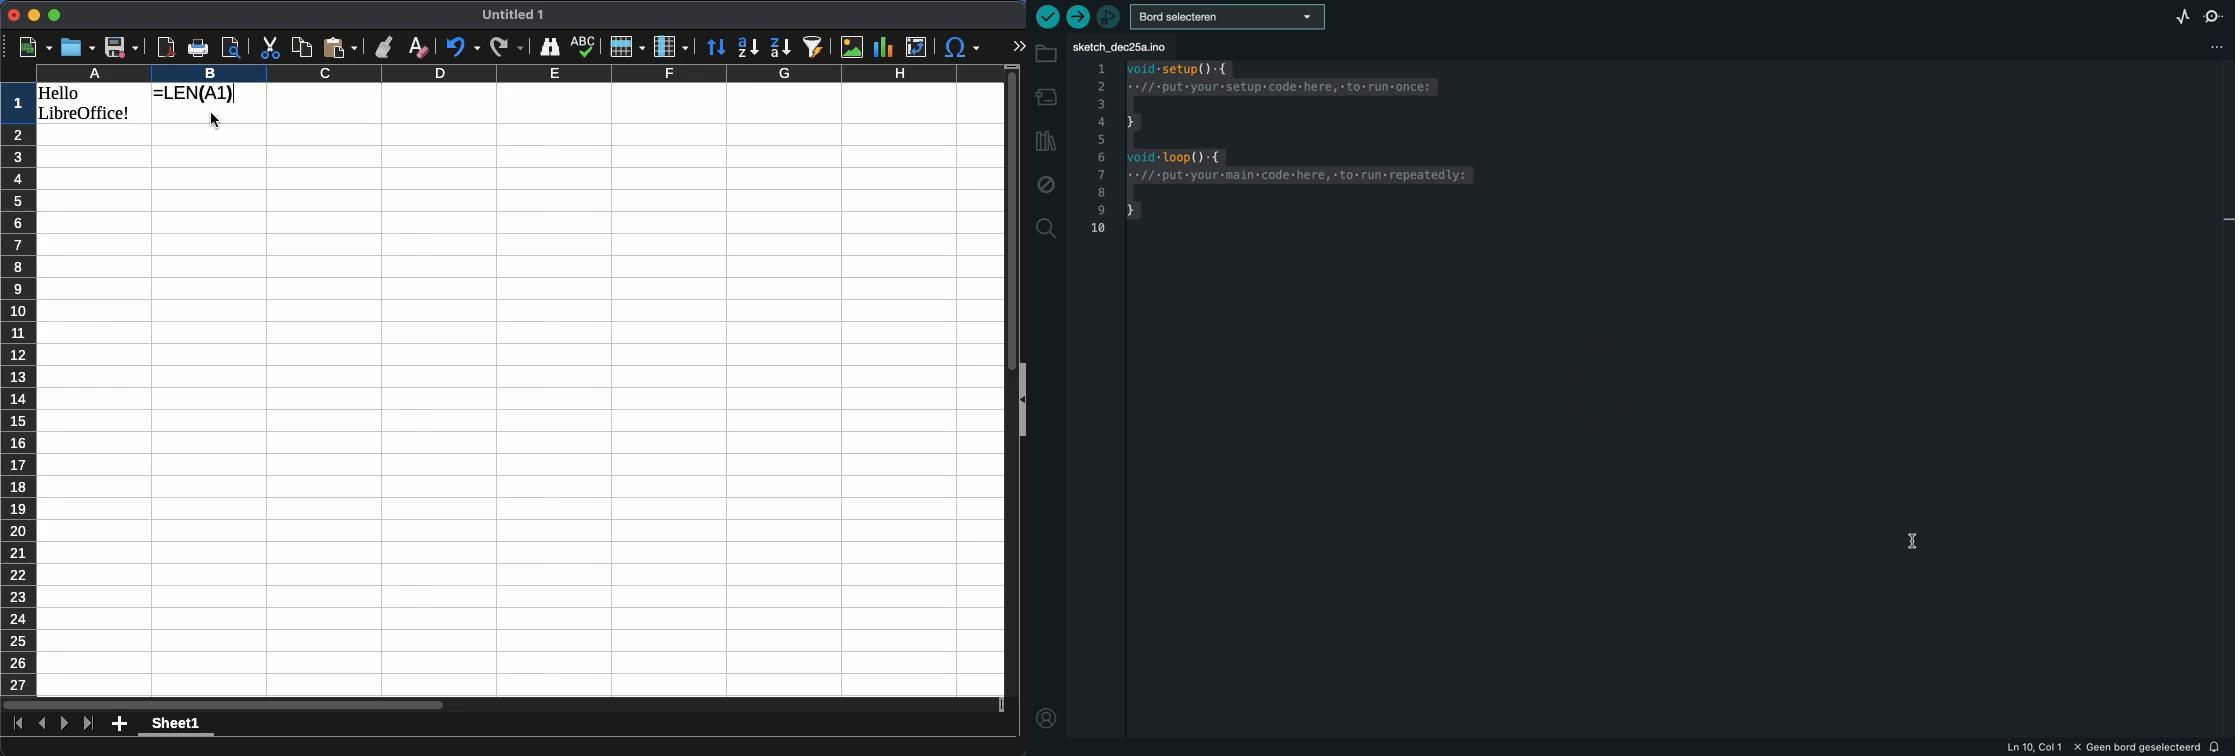 Image resolution: width=2240 pixels, height=756 pixels. What do you see at coordinates (780, 47) in the screenshot?
I see `descending` at bounding box center [780, 47].